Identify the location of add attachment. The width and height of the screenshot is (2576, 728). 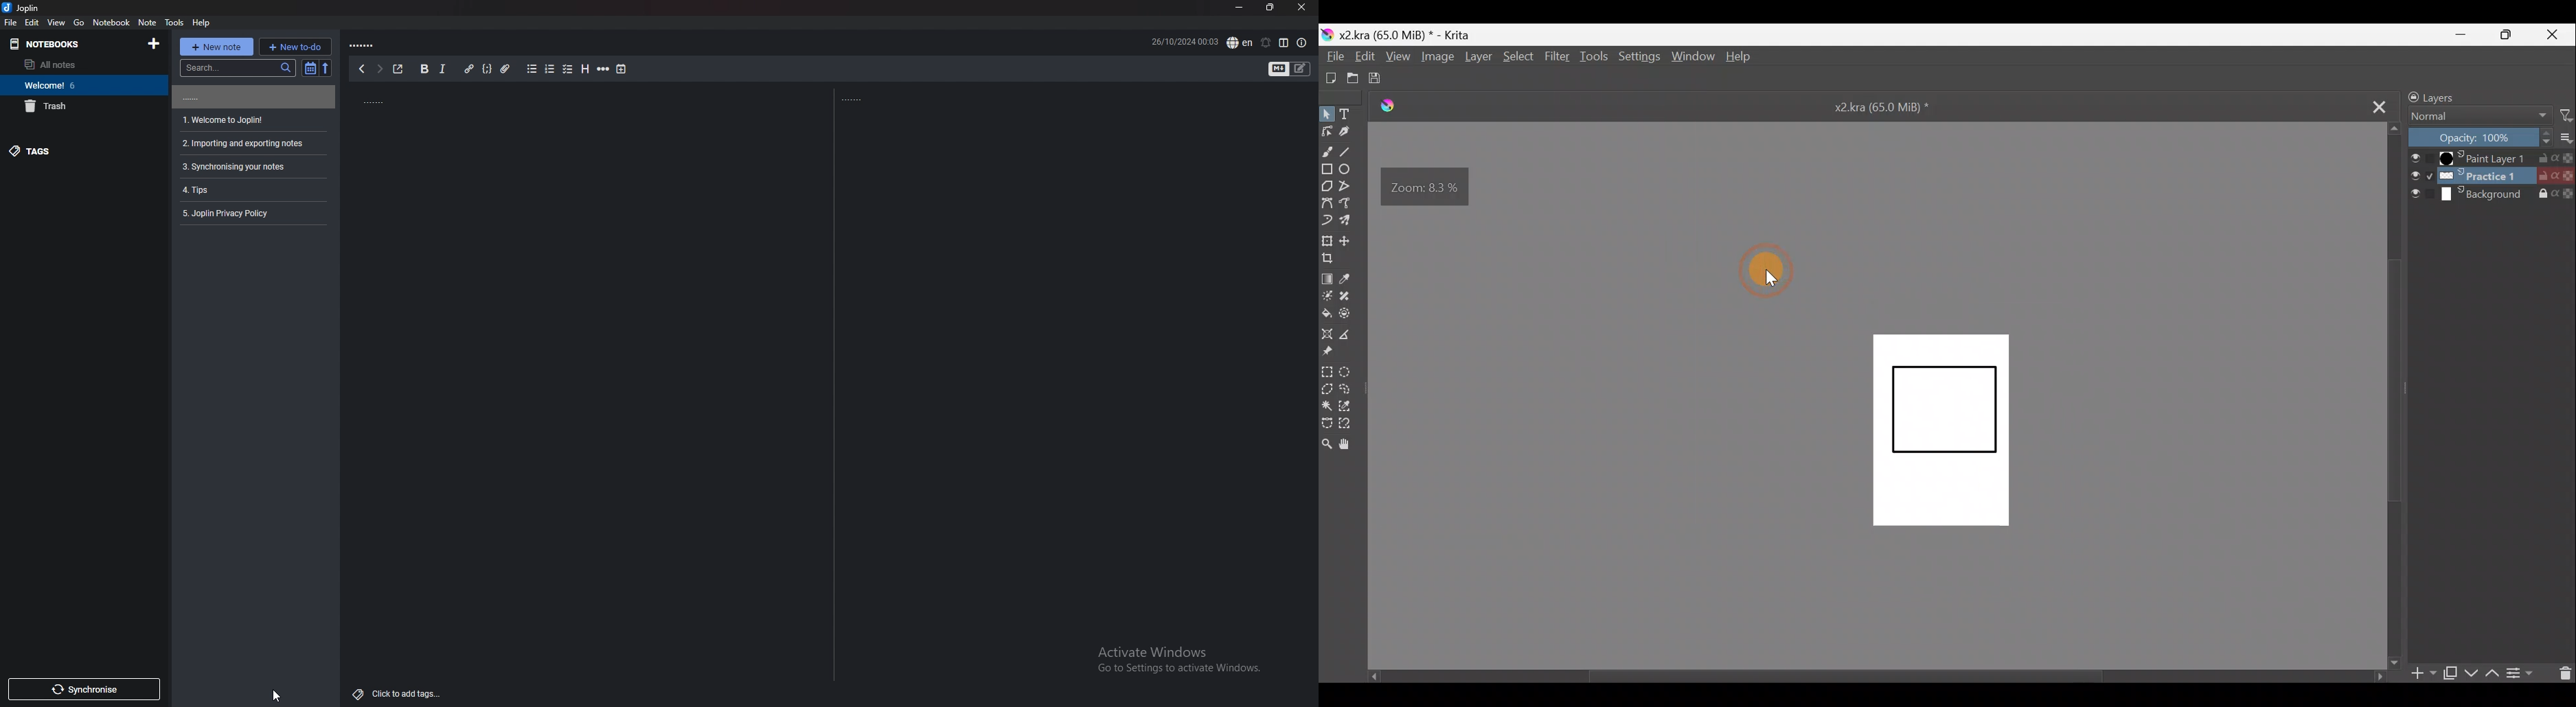
(505, 69).